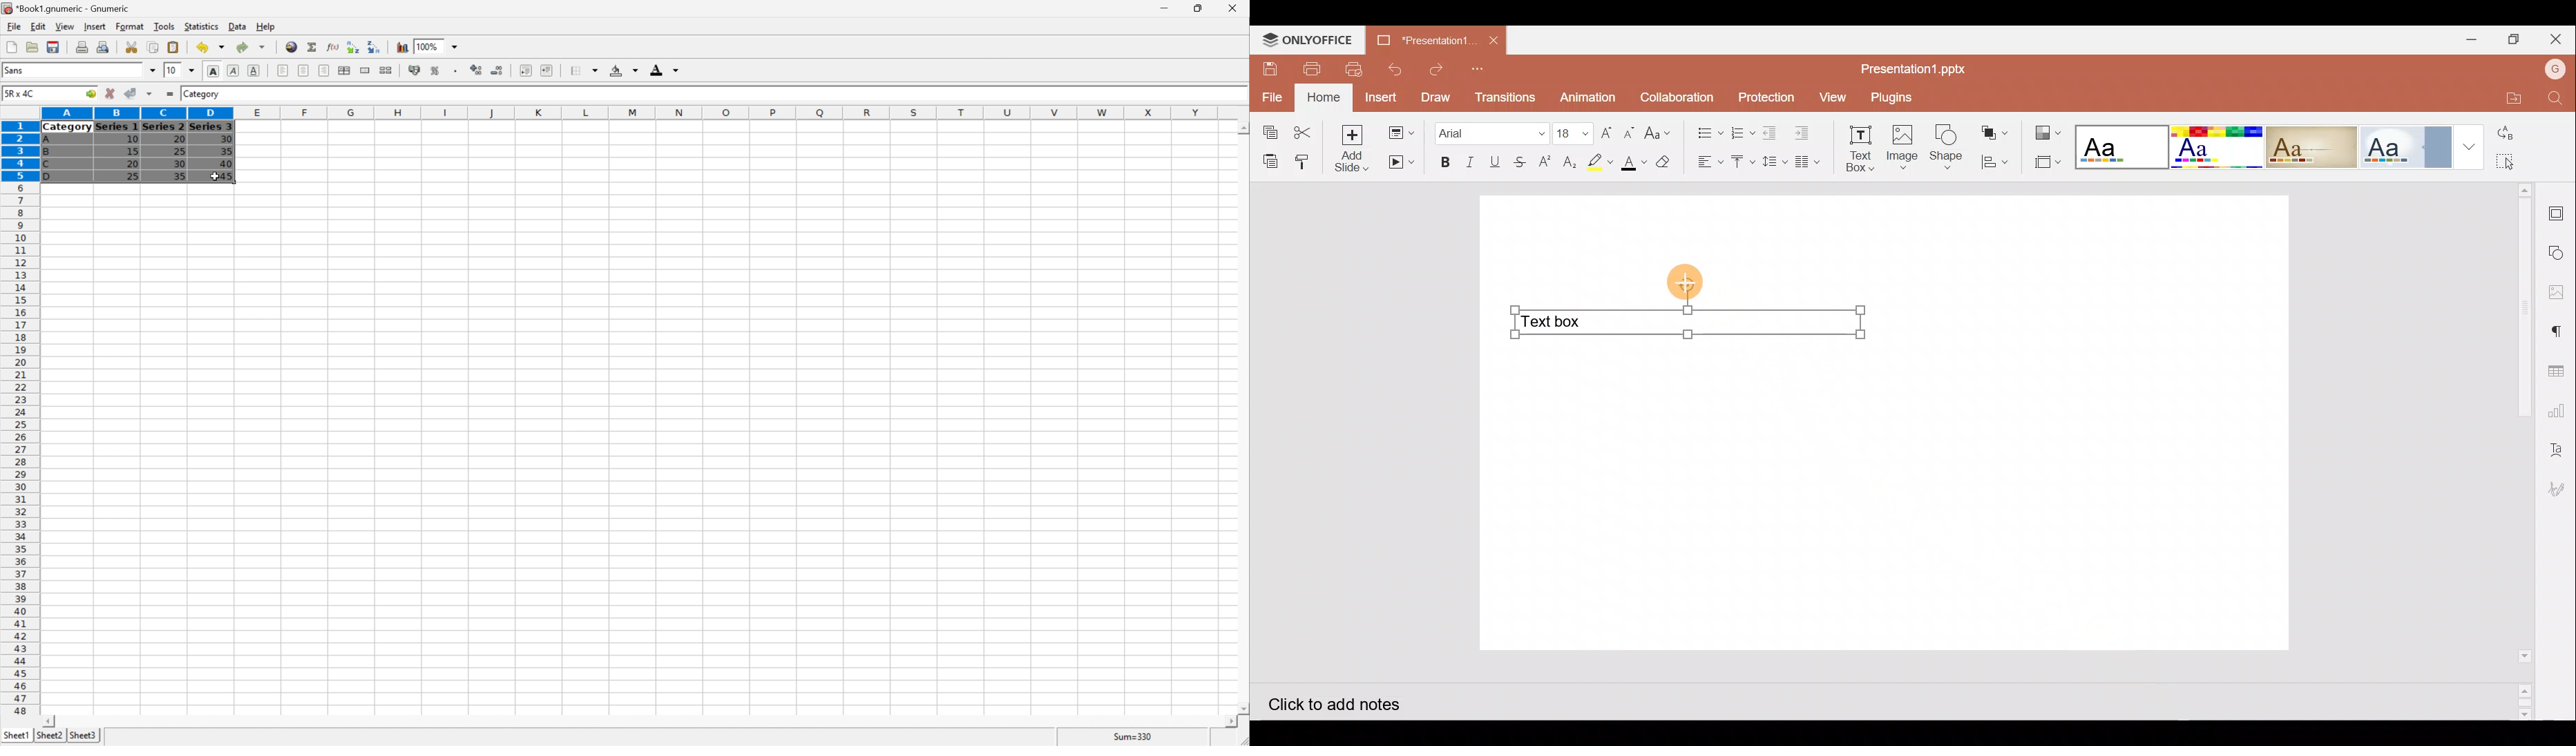  What do you see at coordinates (343, 69) in the screenshot?
I see `Center horizontally across selection` at bounding box center [343, 69].